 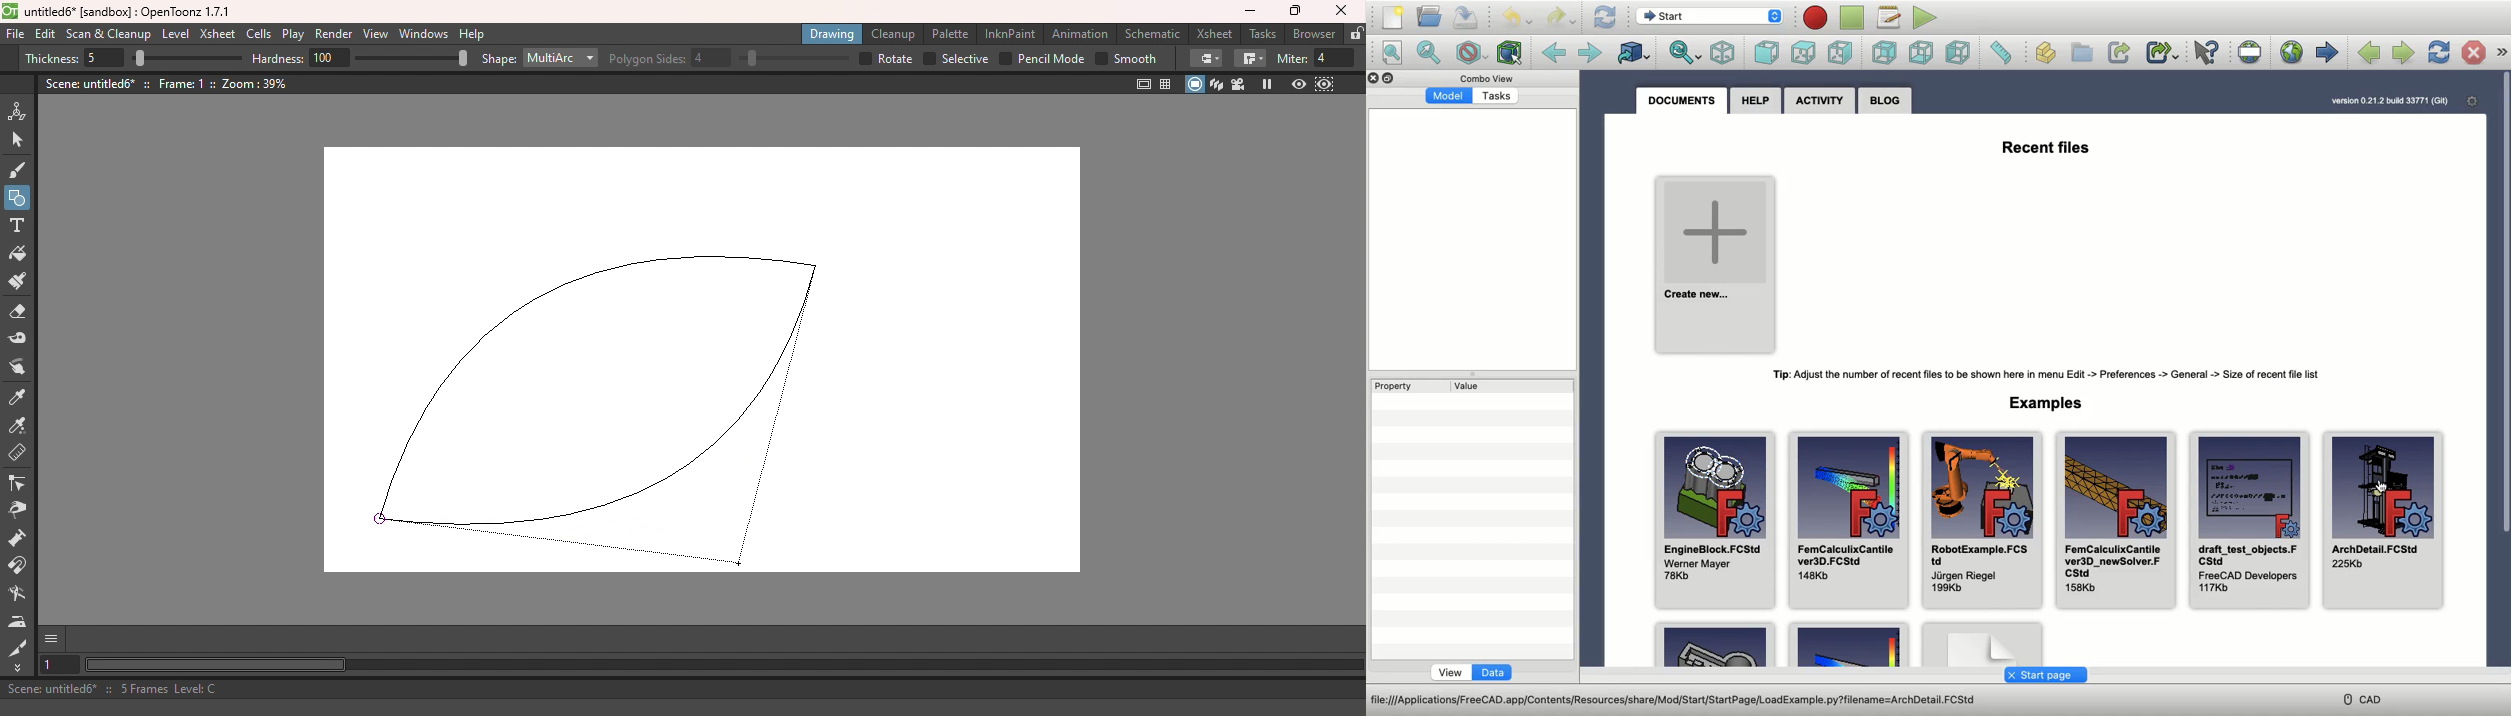 I want to click on Hardness bar, so click(x=412, y=58).